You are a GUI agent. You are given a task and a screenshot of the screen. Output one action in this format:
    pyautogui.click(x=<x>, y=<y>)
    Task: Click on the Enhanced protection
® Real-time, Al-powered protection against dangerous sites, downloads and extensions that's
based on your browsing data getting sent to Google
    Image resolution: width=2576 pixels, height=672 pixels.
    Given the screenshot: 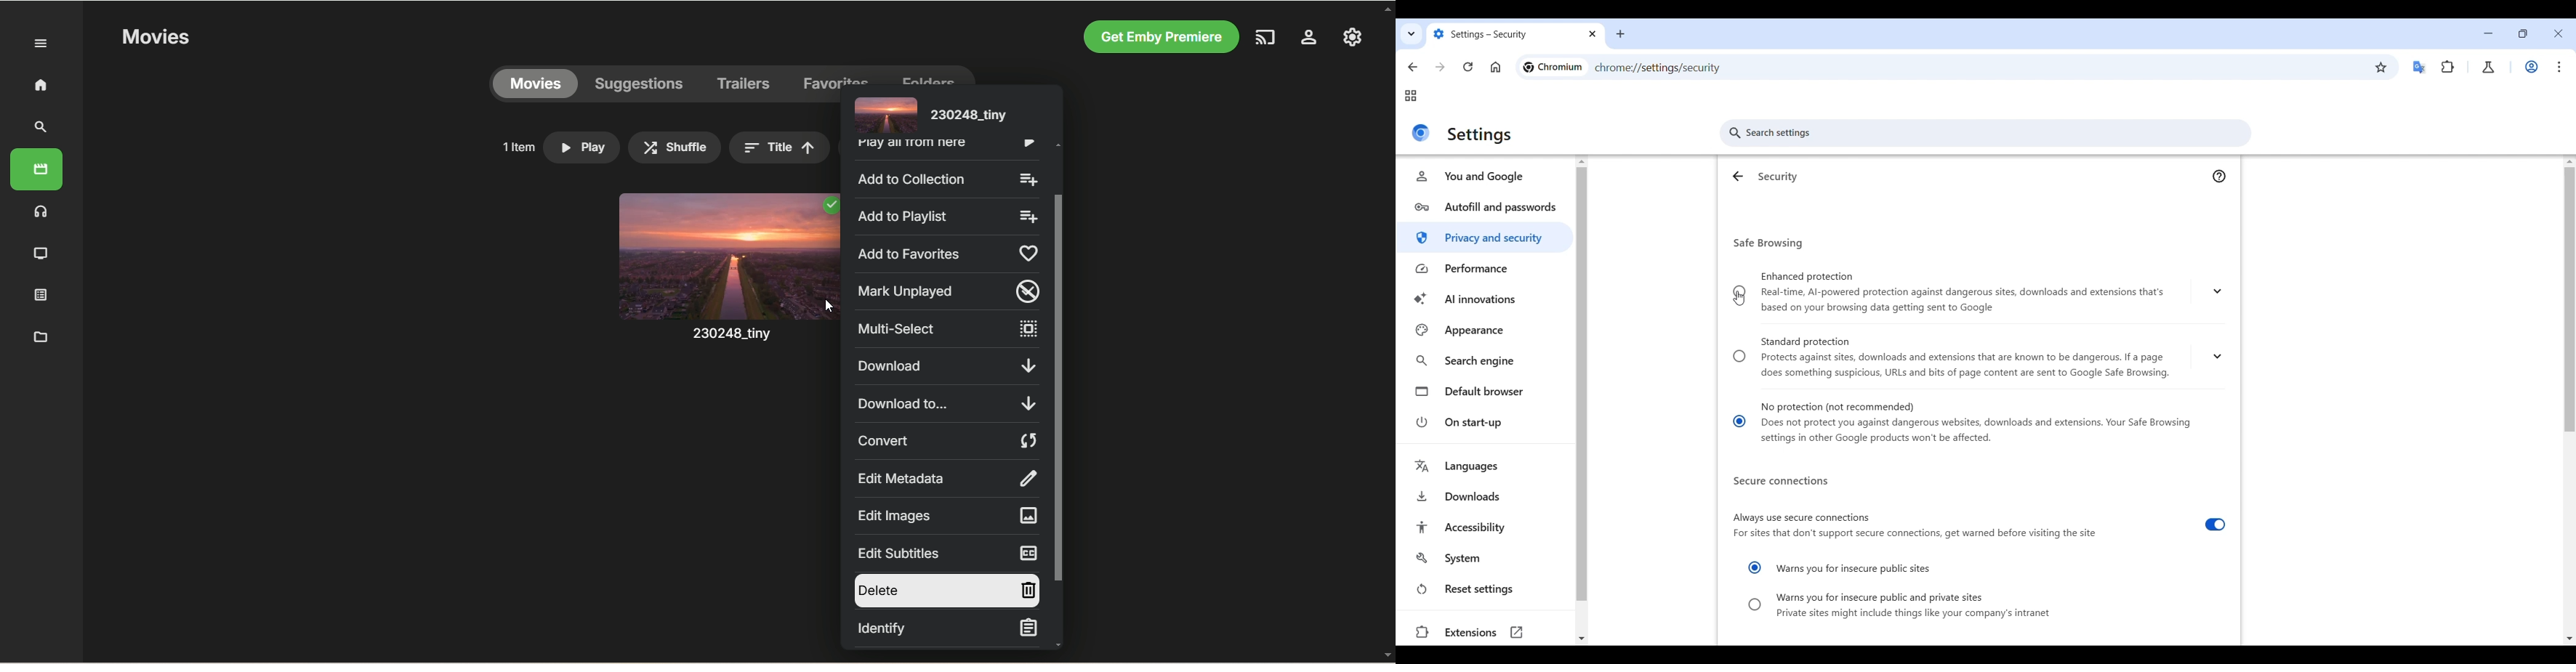 What is the action you would take?
    pyautogui.click(x=1950, y=293)
    